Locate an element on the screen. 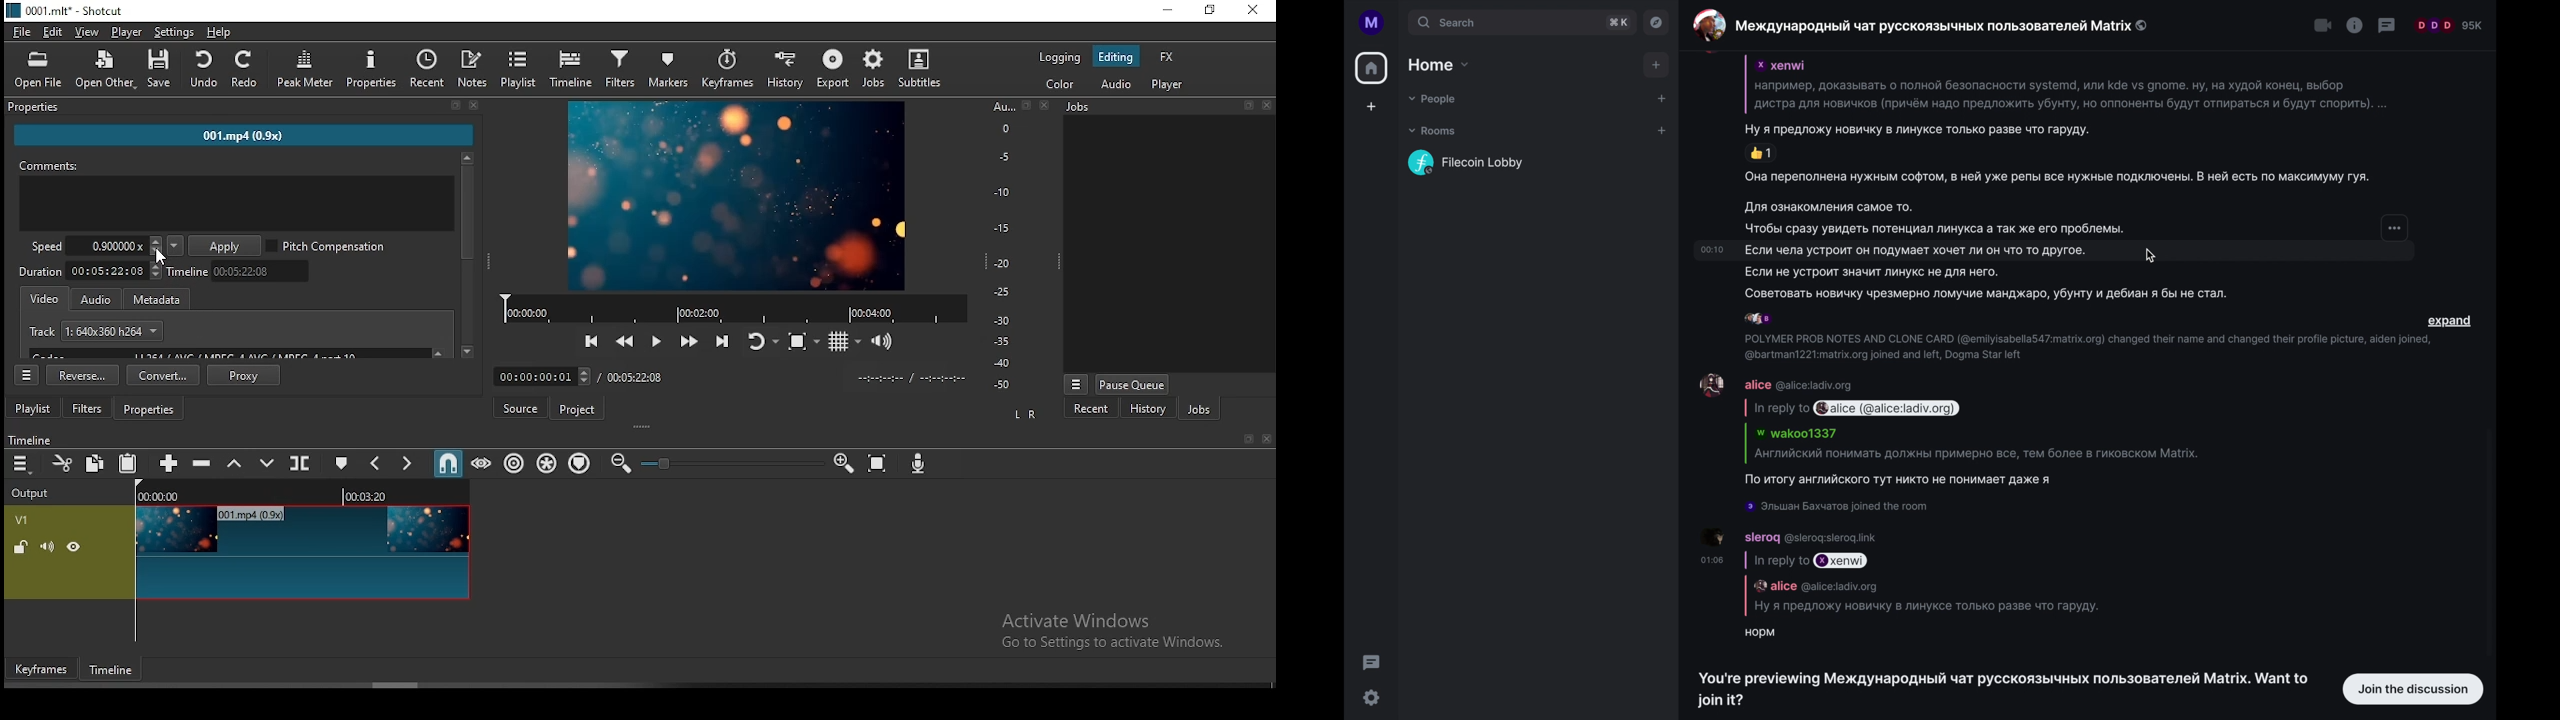 The image size is (2576, 728). speed is located at coordinates (96, 245).